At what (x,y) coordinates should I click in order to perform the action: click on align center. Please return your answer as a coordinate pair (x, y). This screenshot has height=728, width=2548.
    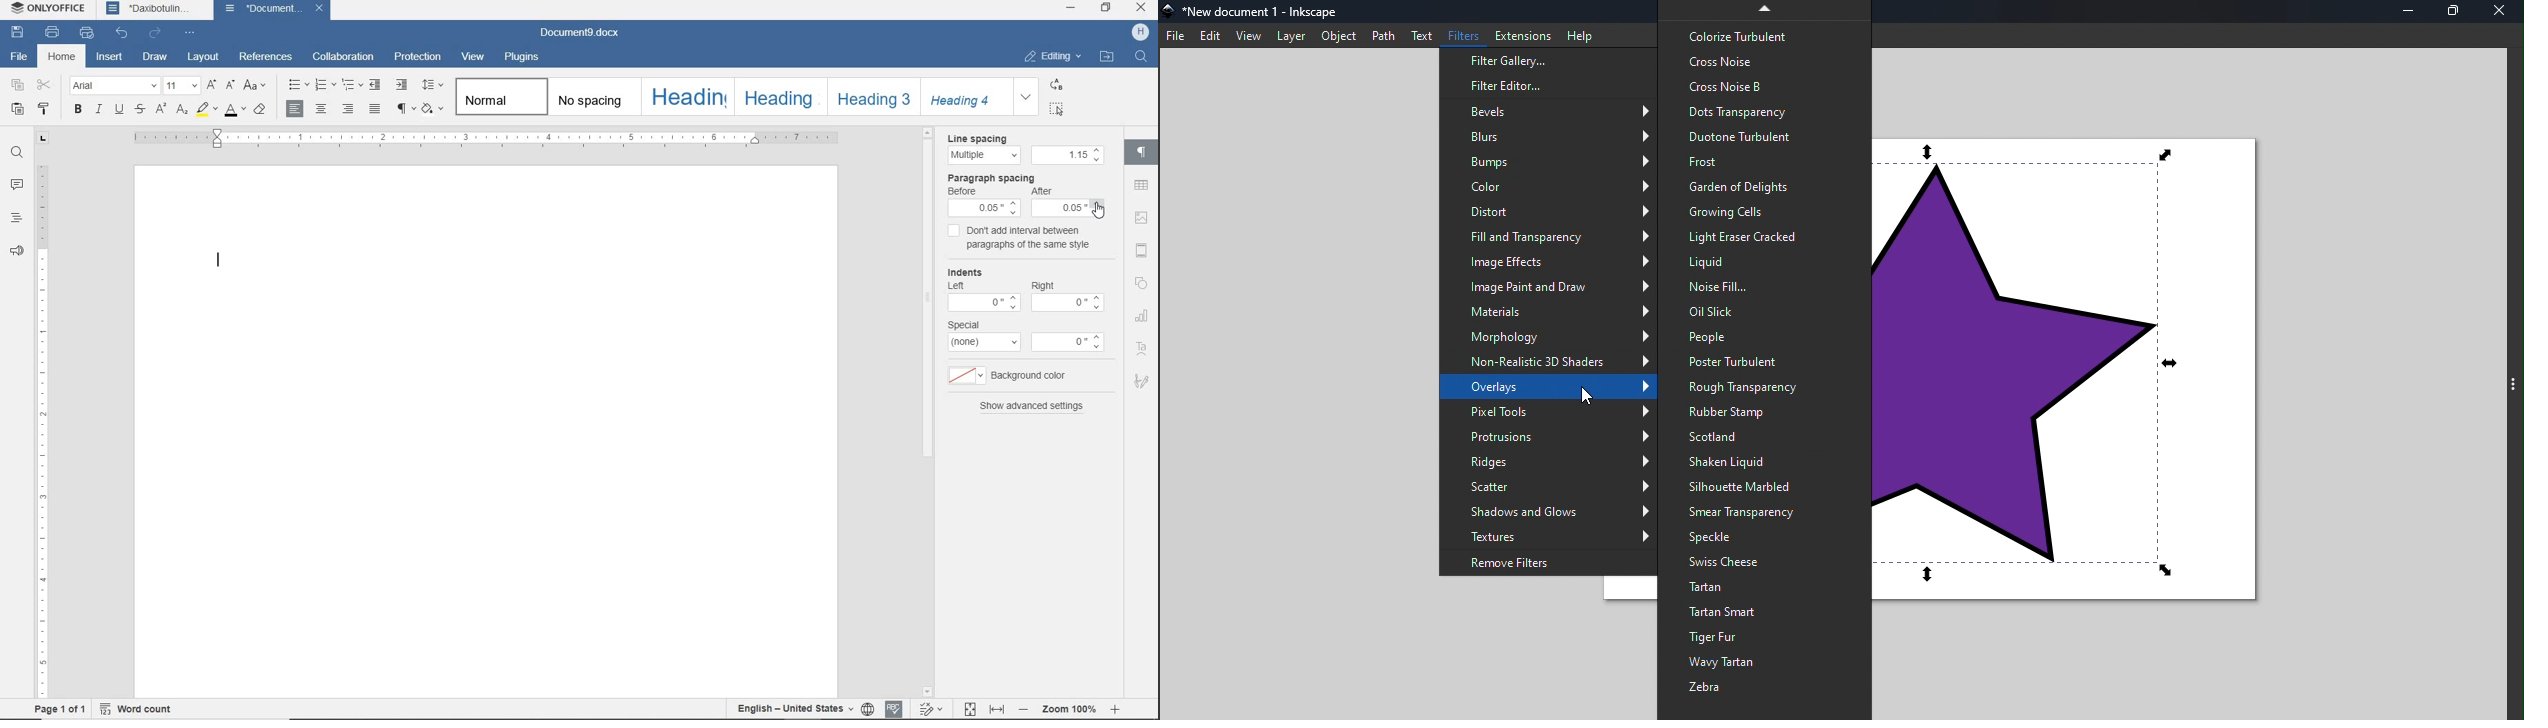
    Looking at the image, I should click on (322, 109).